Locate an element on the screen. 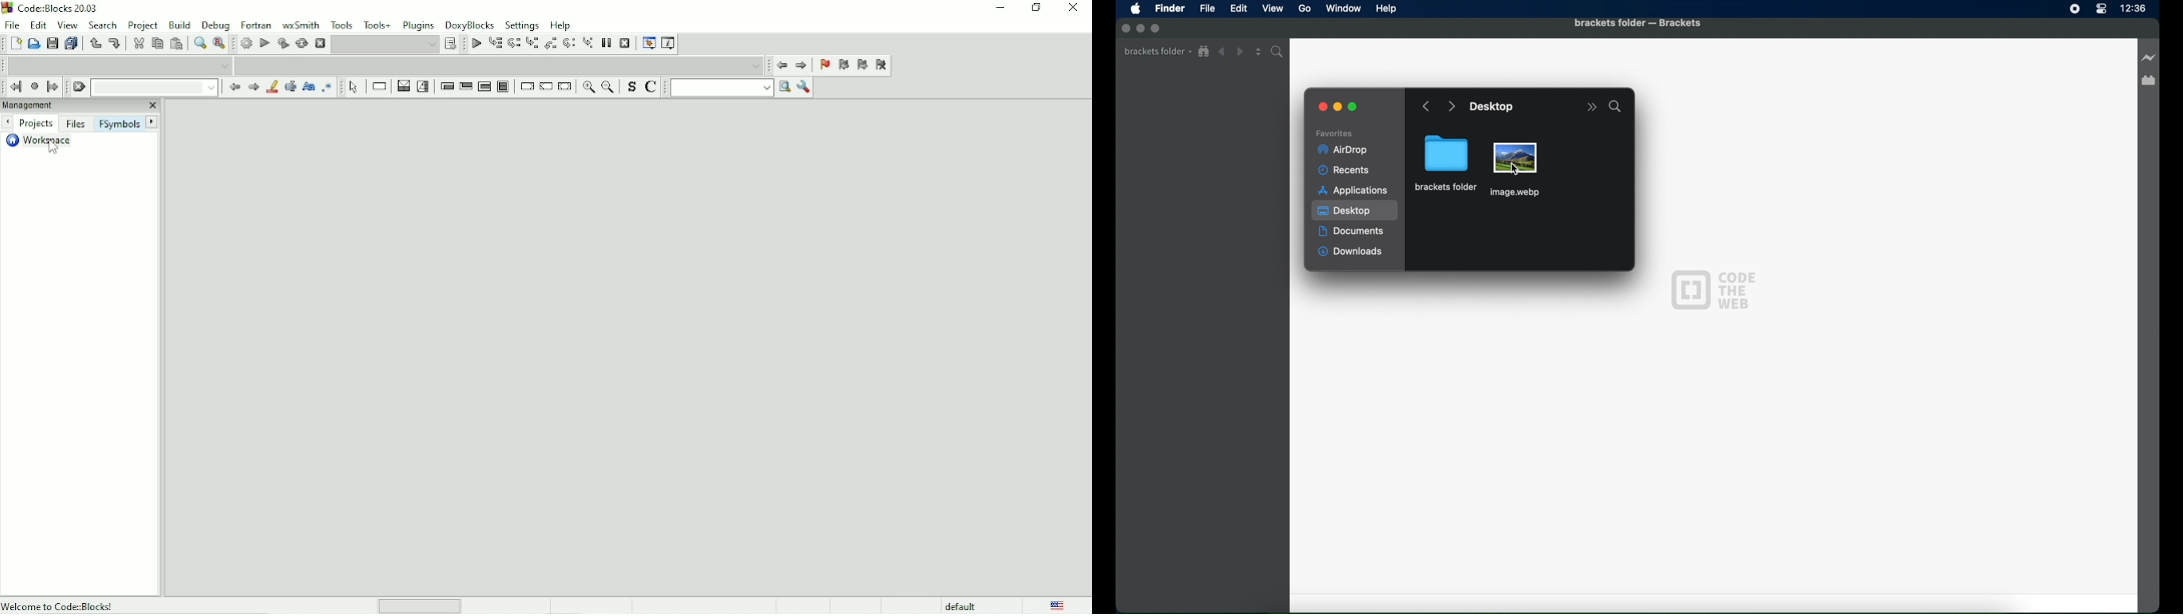 Image resolution: width=2184 pixels, height=616 pixels. go backward is located at coordinates (1427, 107).